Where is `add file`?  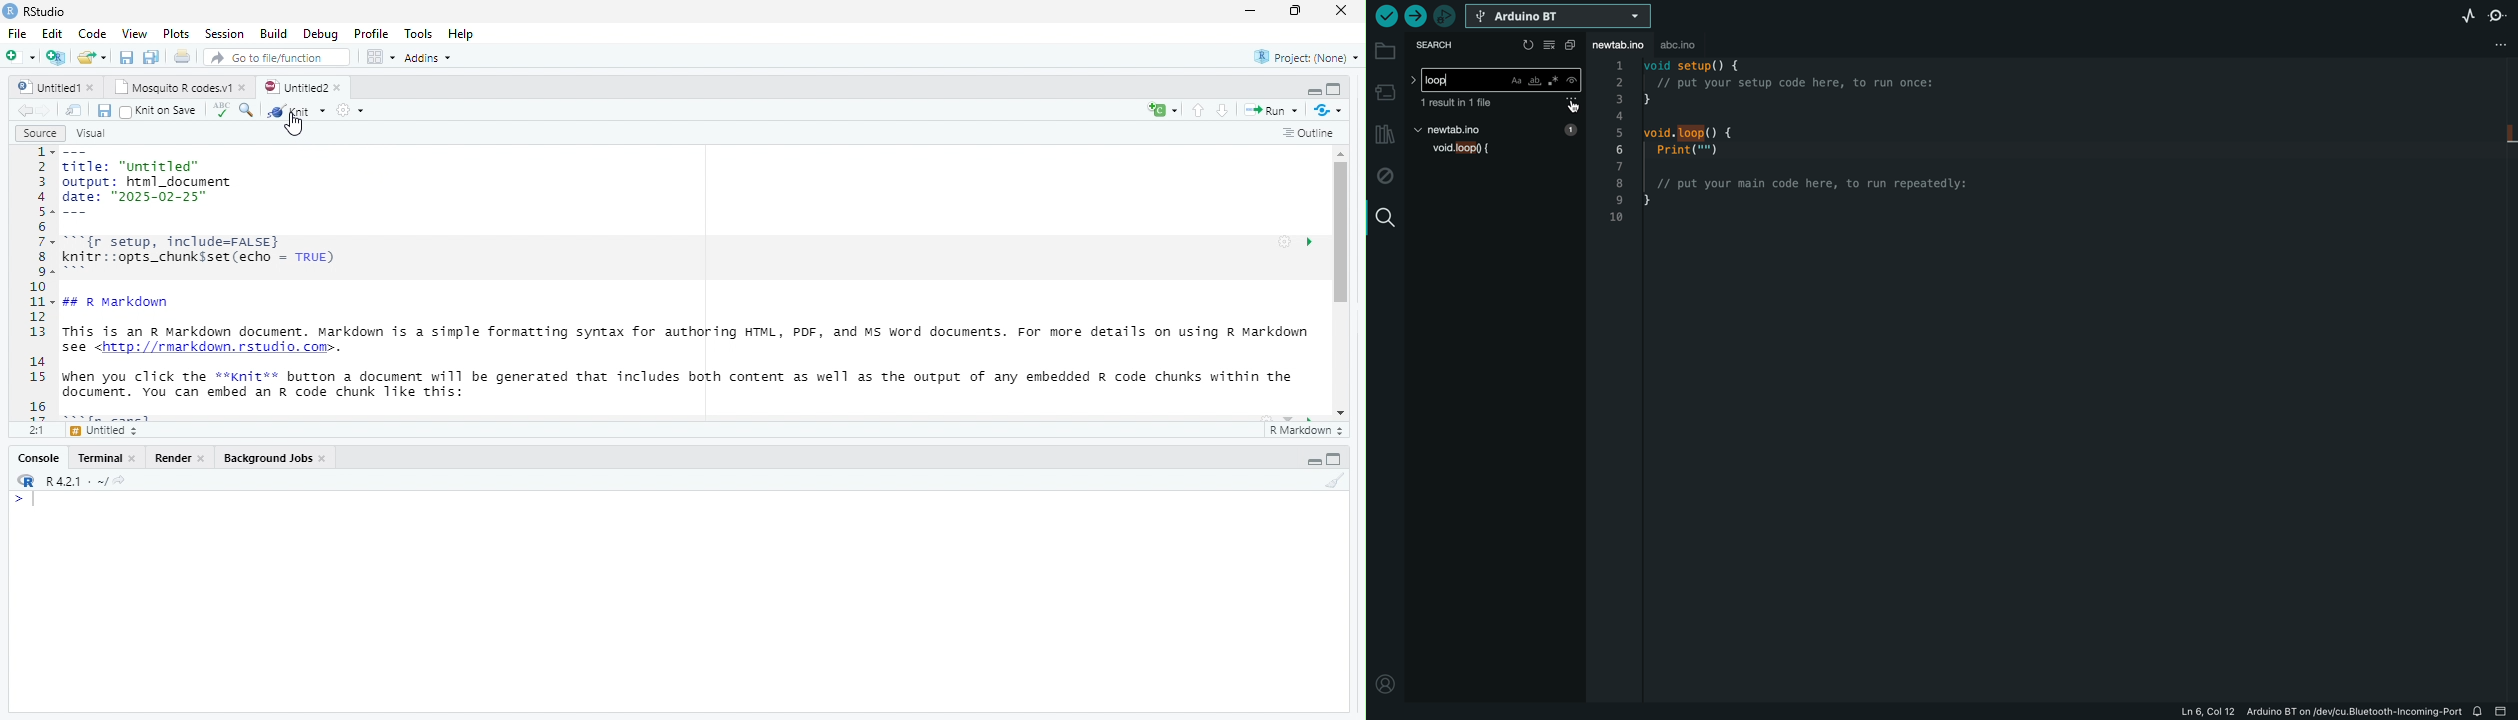 add file is located at coordinates (57, 57).